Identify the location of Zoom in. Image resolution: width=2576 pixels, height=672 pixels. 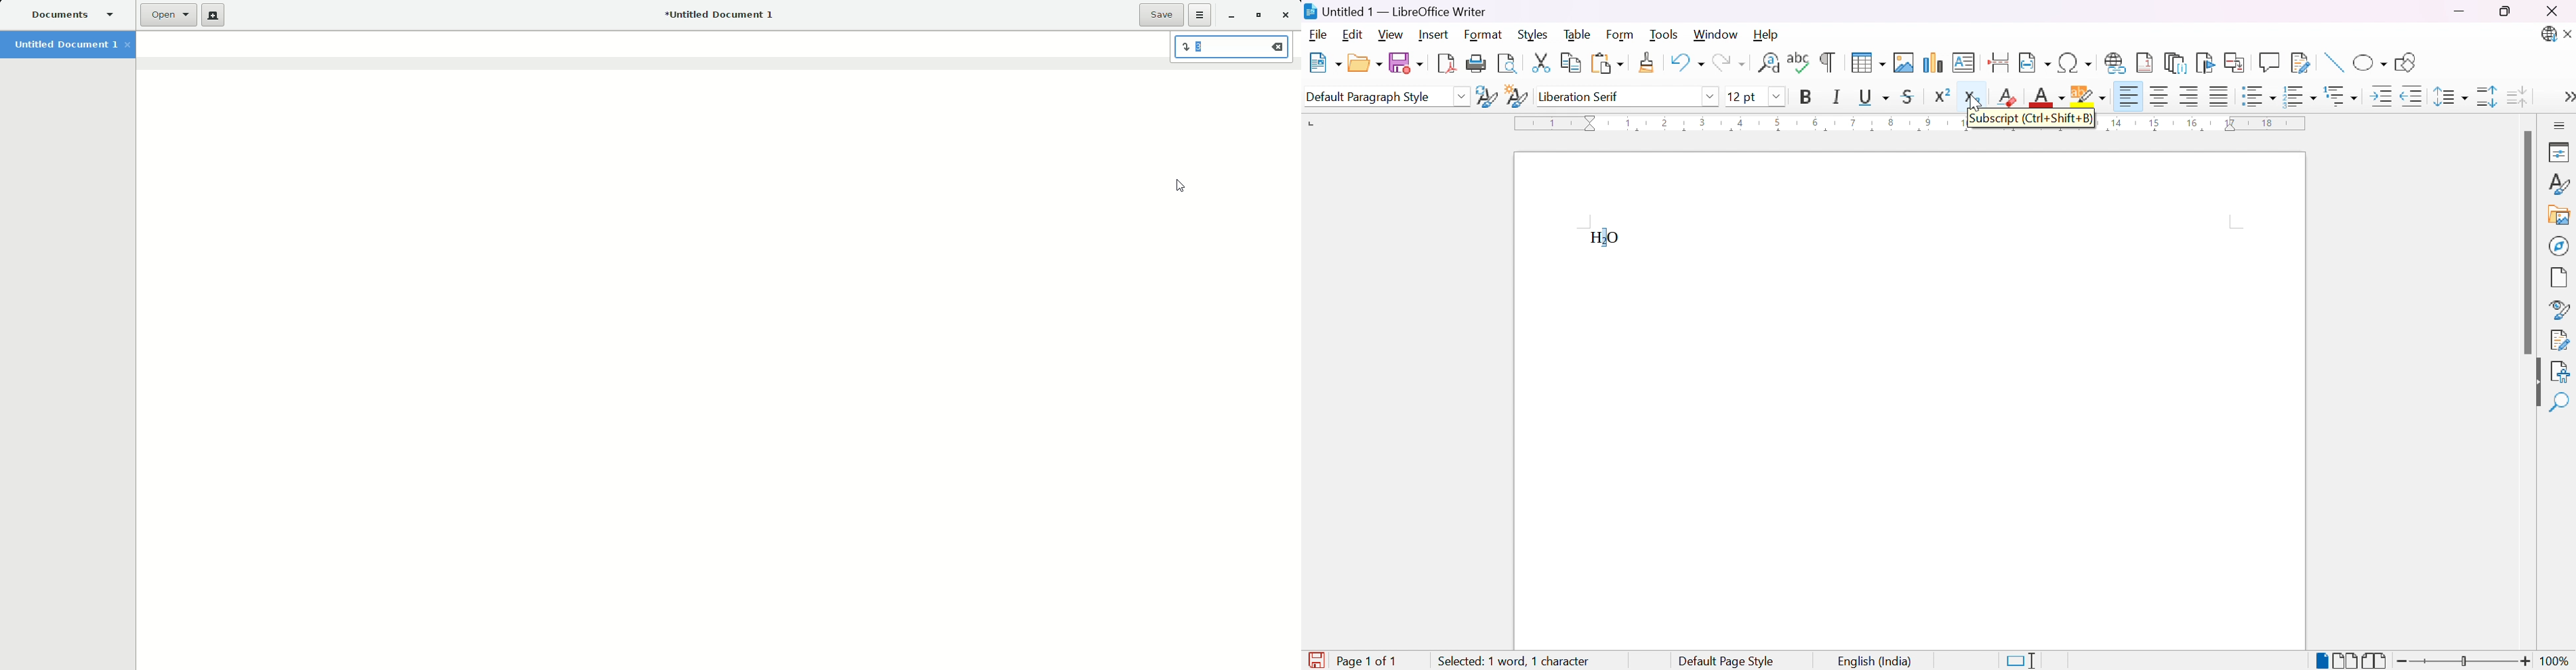
(2525, 663).